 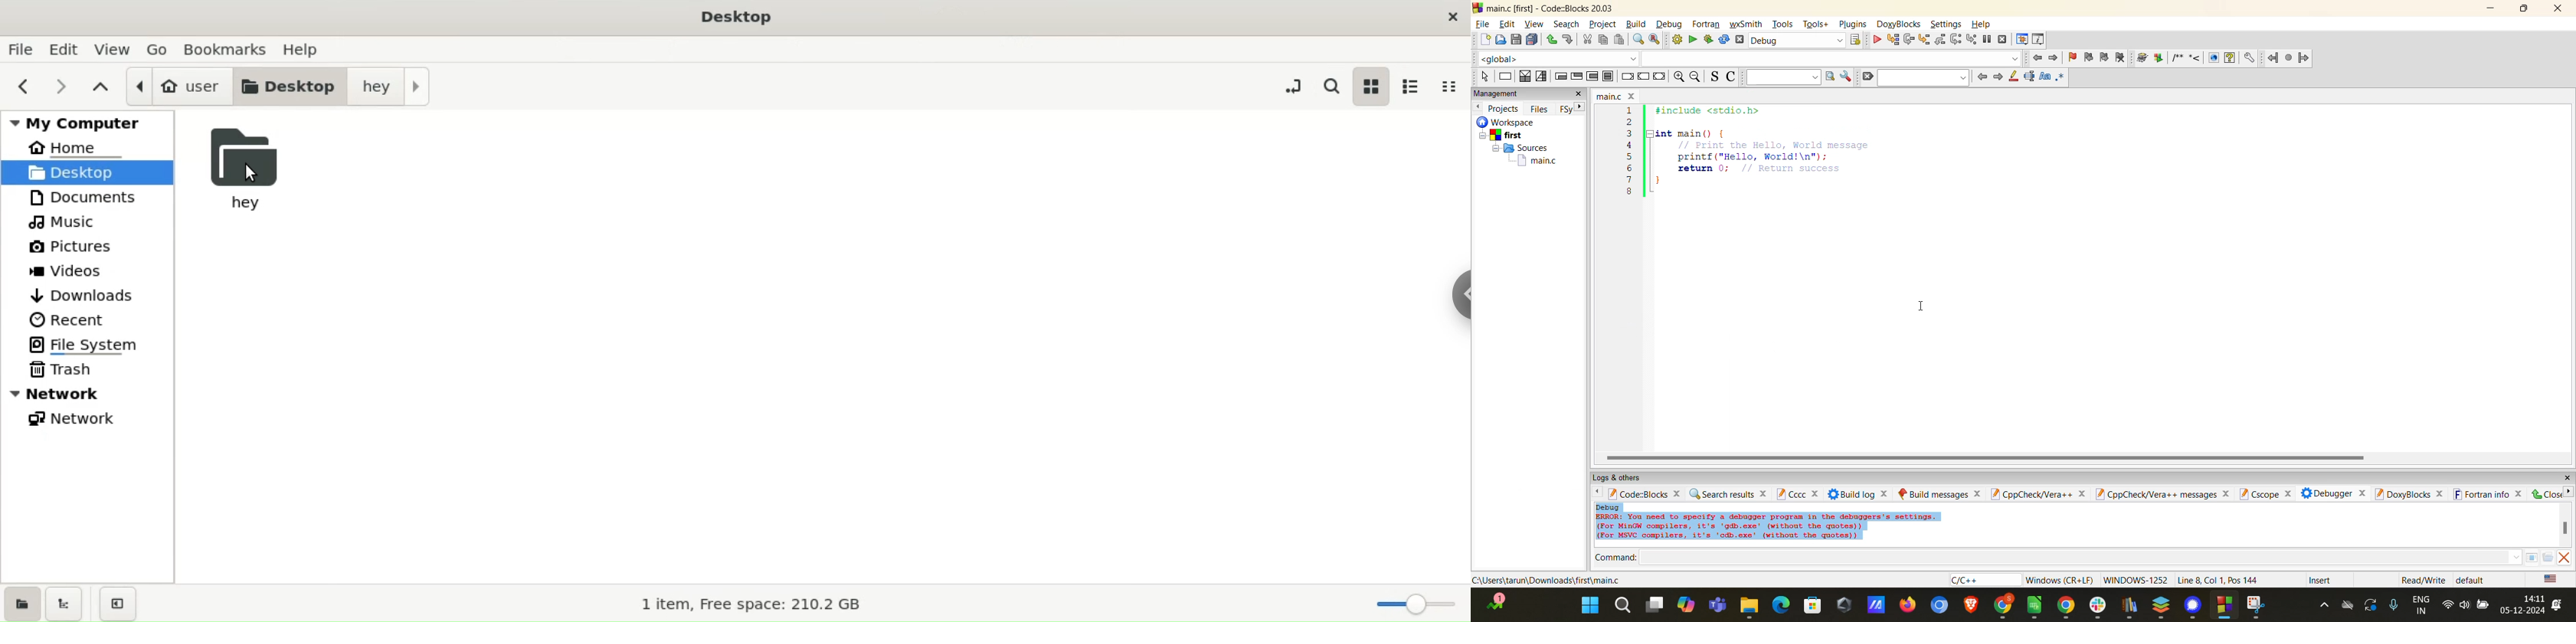 I want to click on block inctruction, so click(x=1609, y=77).